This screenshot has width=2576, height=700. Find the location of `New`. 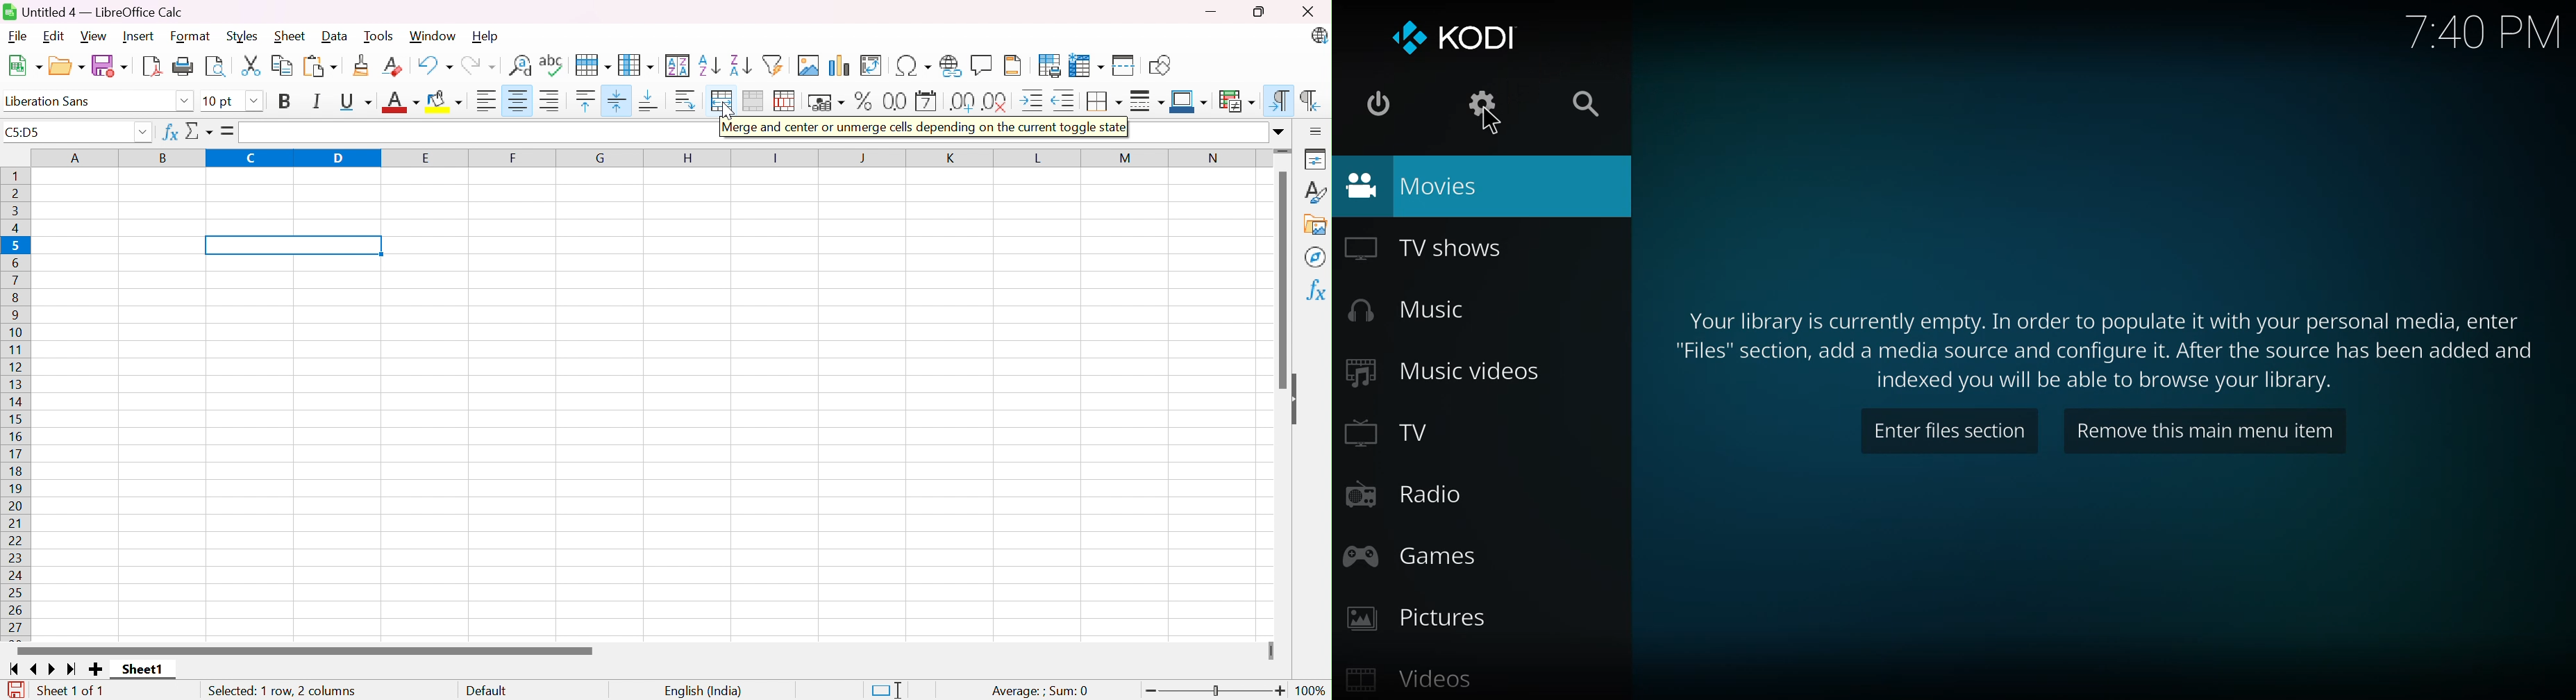

New is located at coordinates (26, 65).